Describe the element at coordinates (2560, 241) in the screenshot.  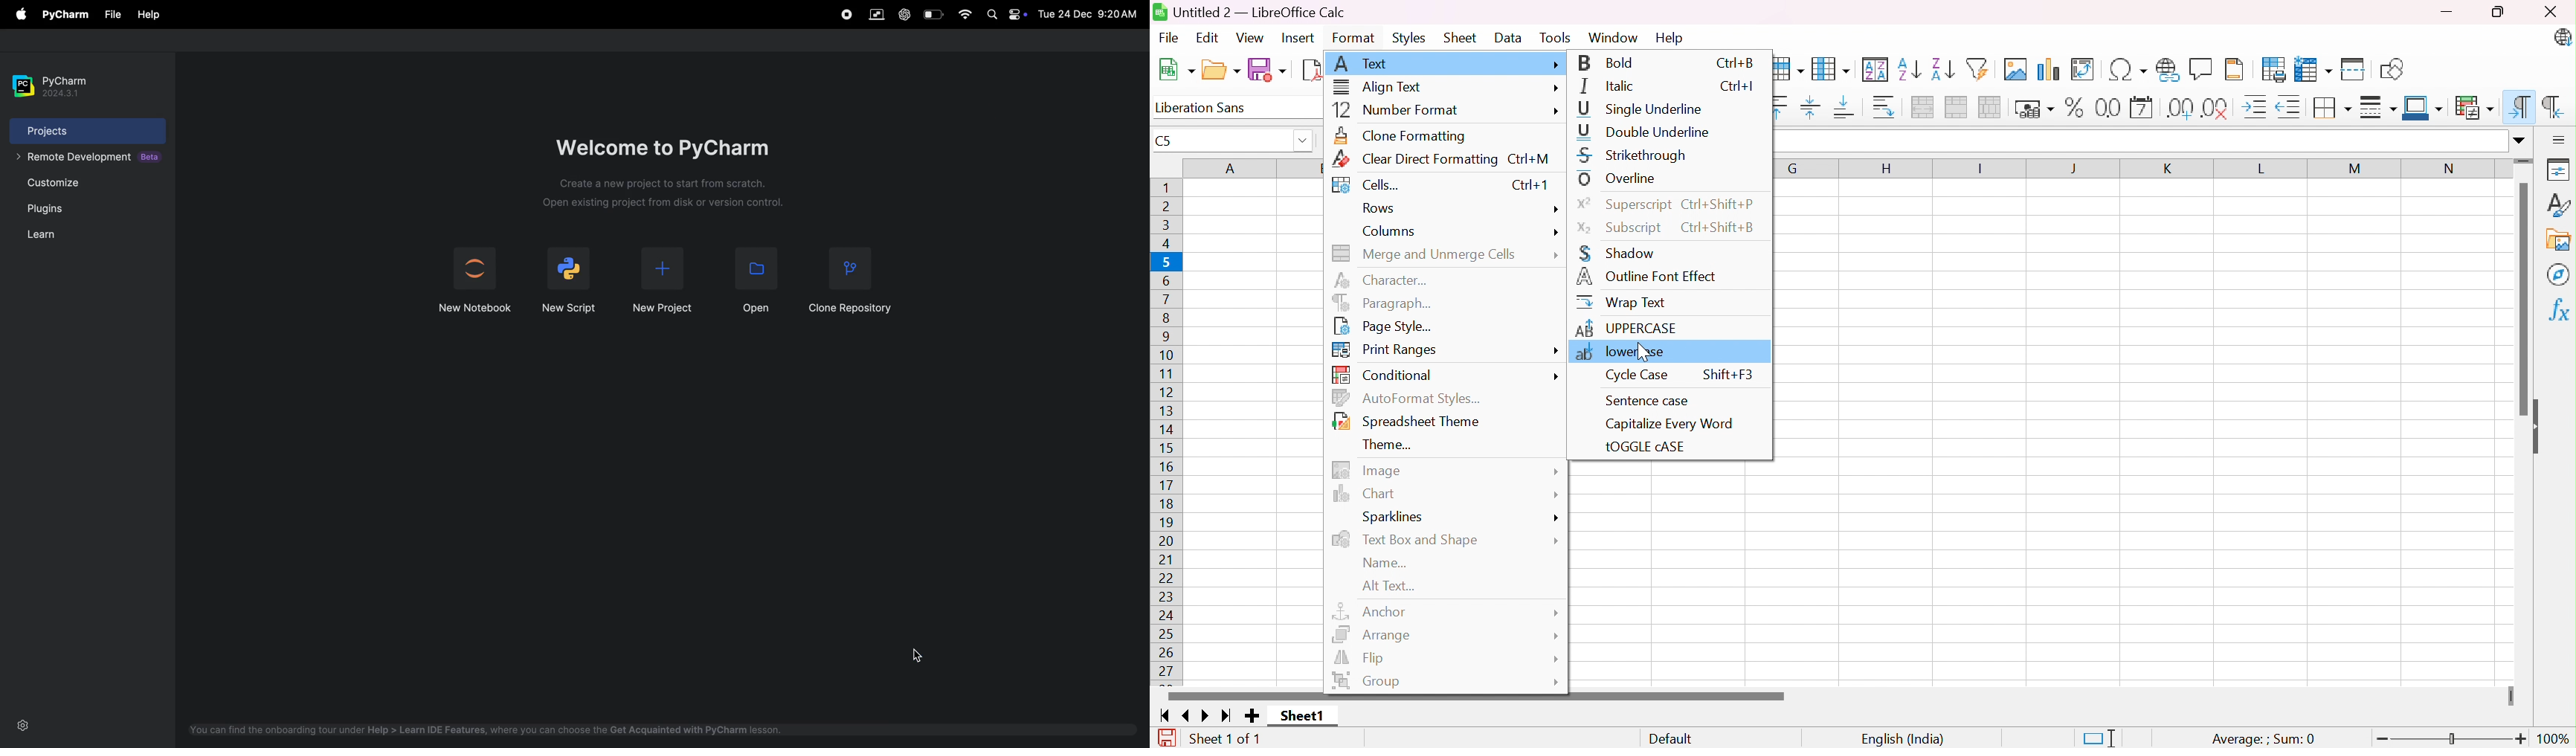
I see `Gallery` at that location.